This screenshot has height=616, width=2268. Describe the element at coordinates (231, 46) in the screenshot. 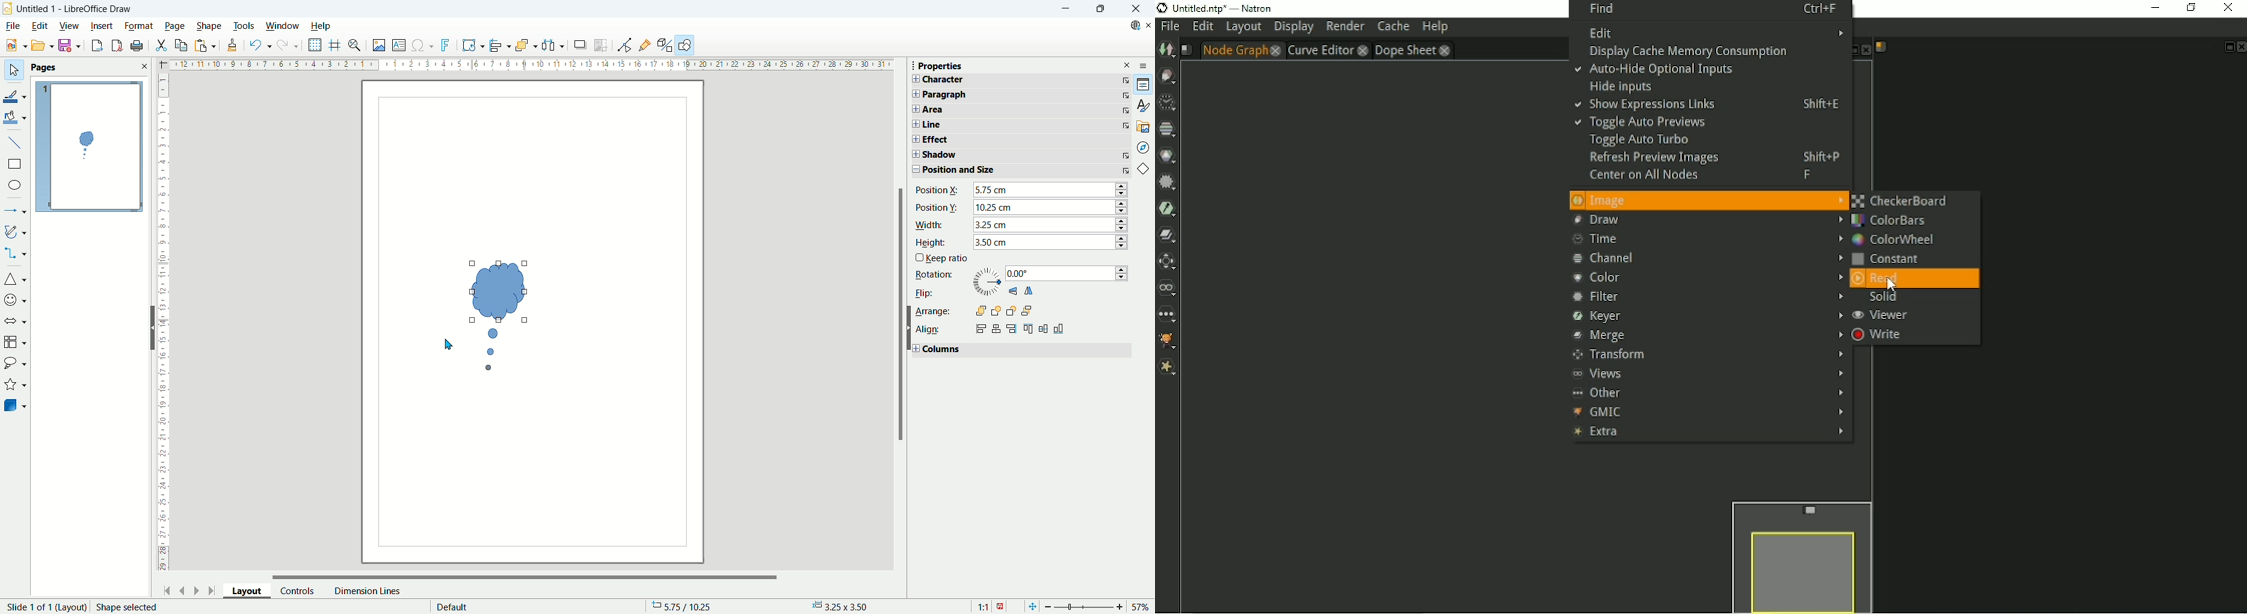

I see `clone formatting` at that location.